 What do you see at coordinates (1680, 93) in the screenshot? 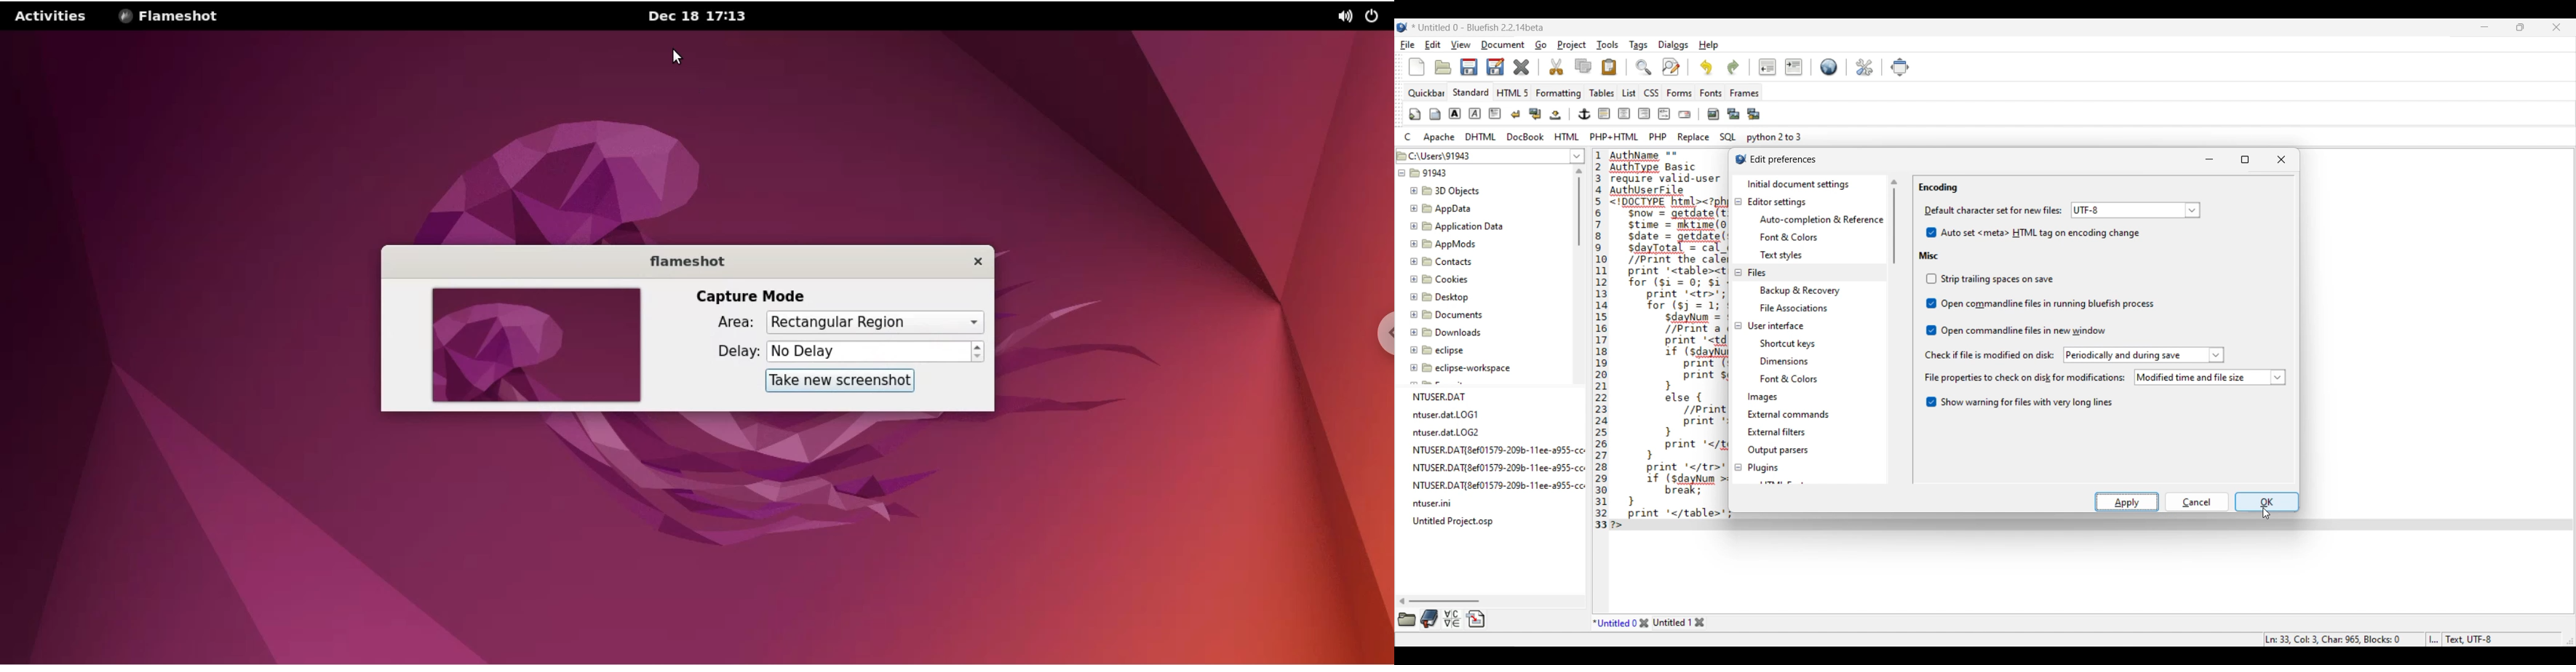
I see `Forms` at bounding box center [1680, 93].